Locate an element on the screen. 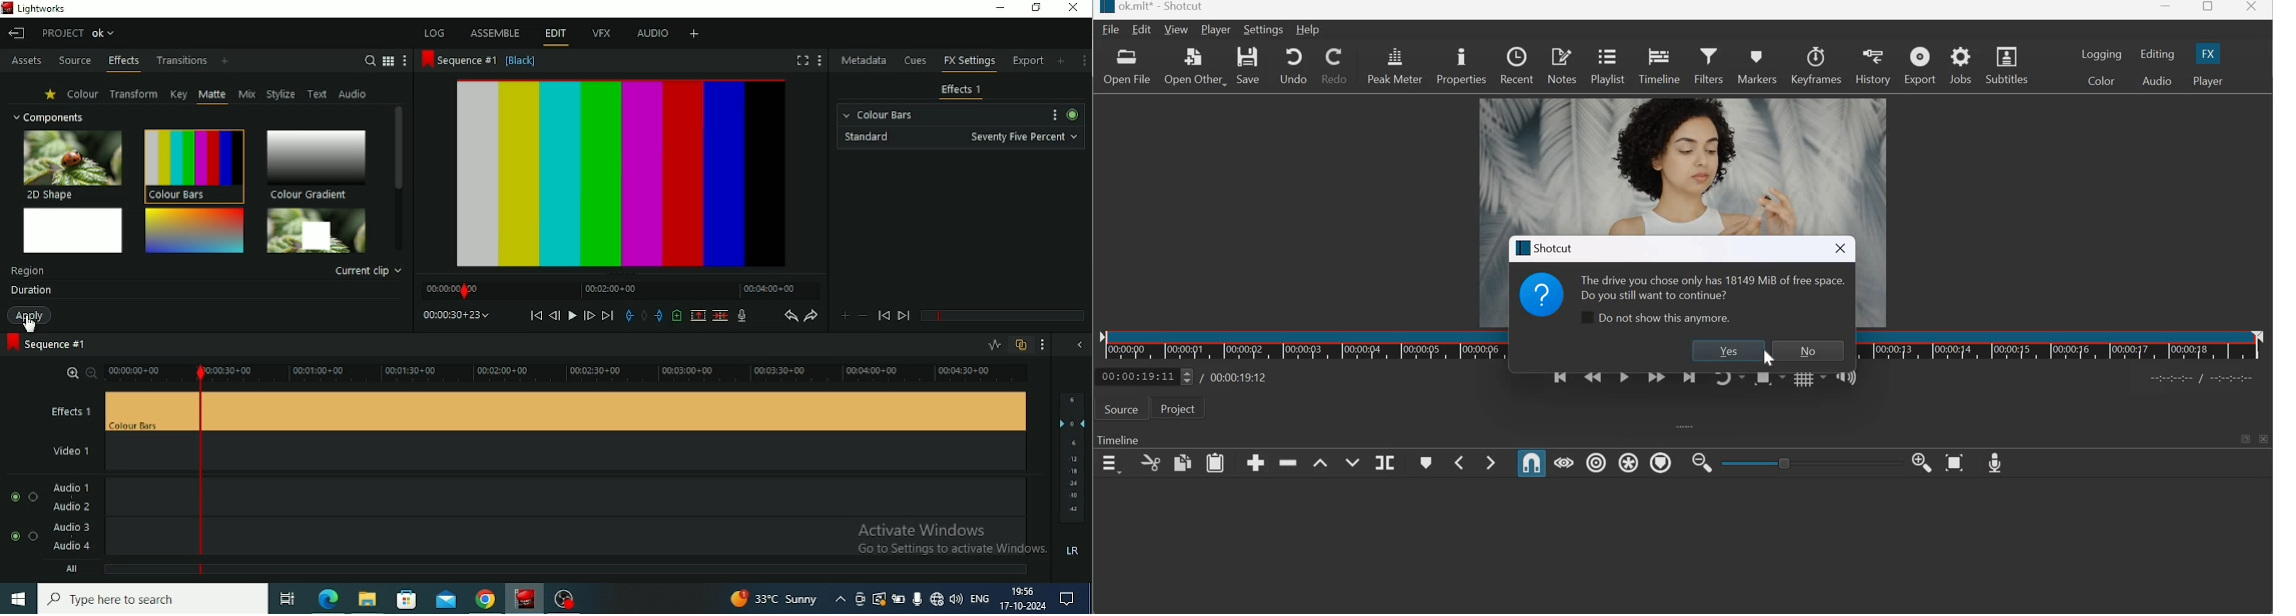 The width and height of the screenshot is (2296, 616). Keyframes is located at coordinates (1817, 65).